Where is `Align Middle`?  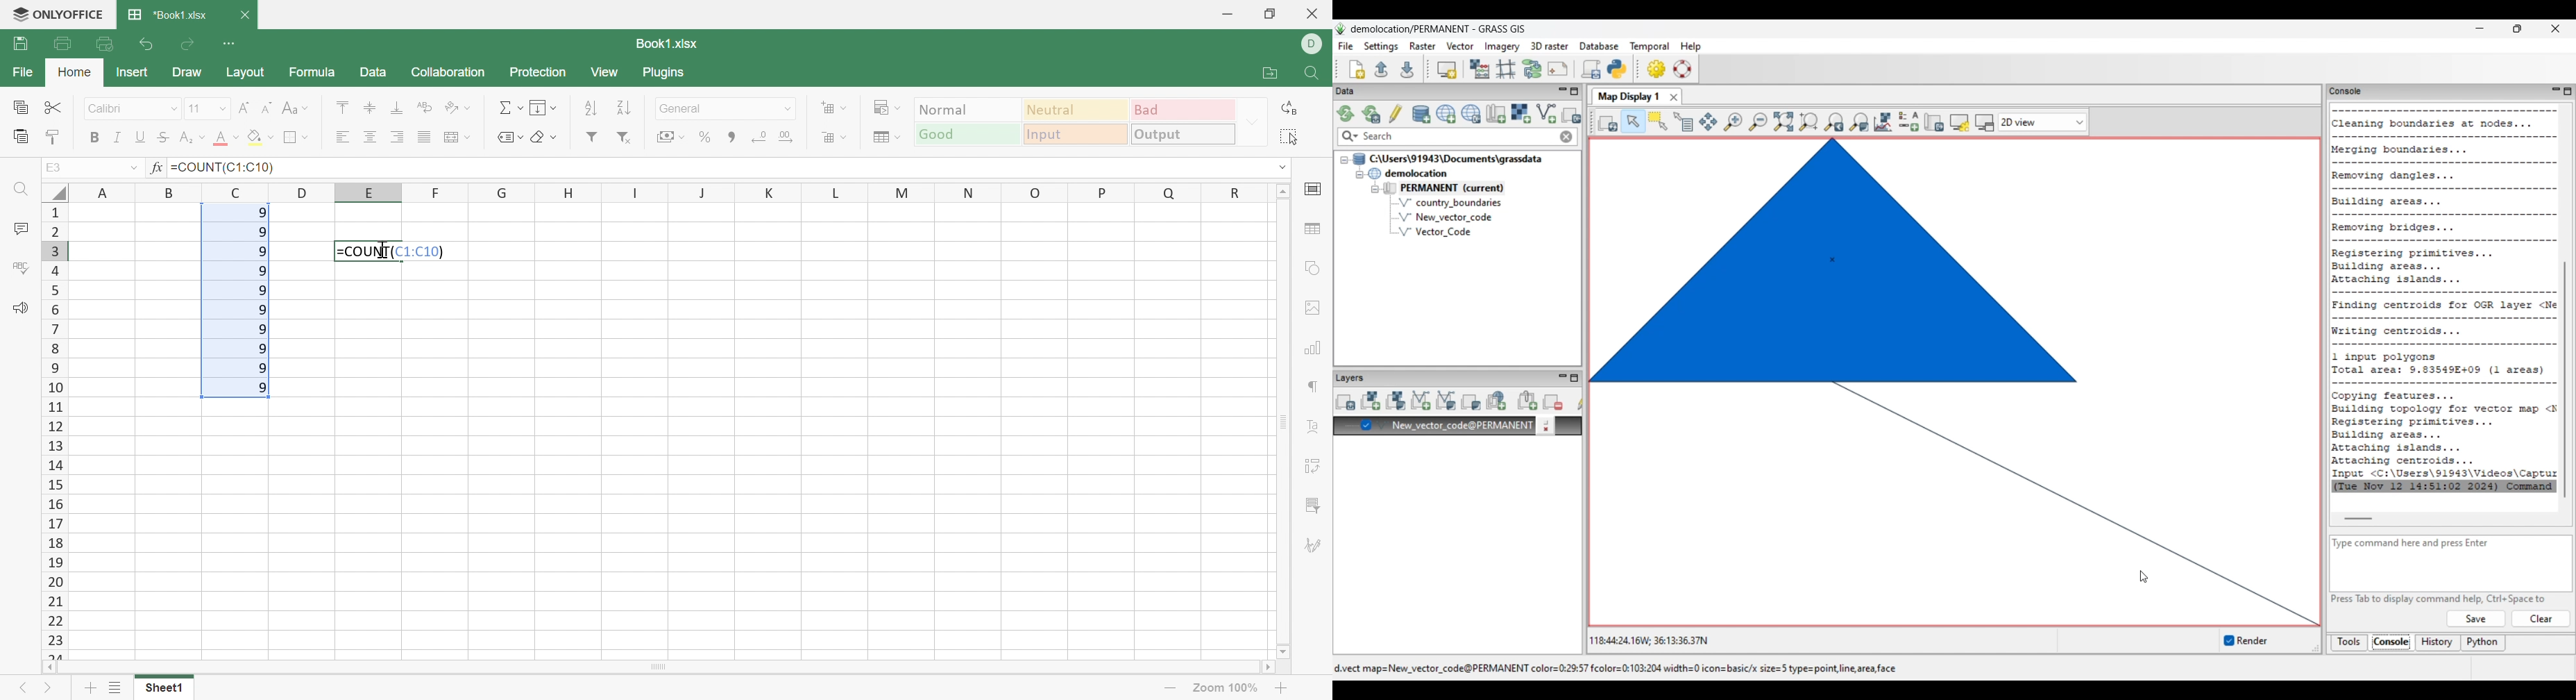 Align Middle is located at coordinates (370, 108).